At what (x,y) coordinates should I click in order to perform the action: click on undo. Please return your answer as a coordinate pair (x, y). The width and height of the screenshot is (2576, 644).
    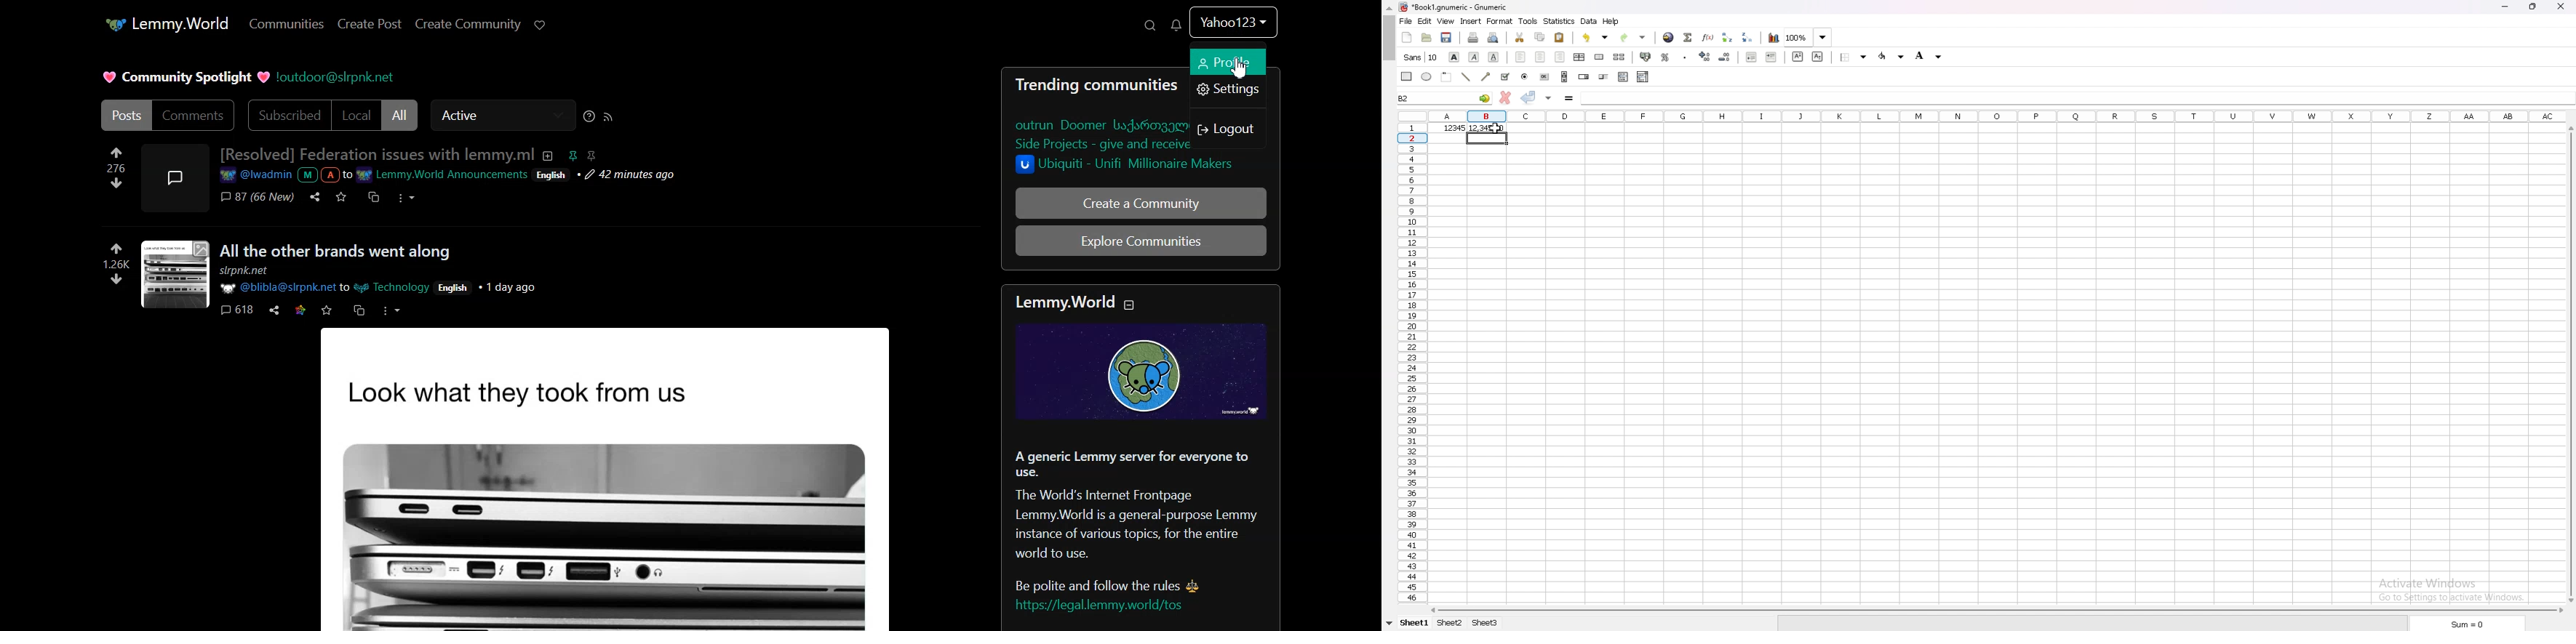
    Looking at the image, I should click on (1595, 37).